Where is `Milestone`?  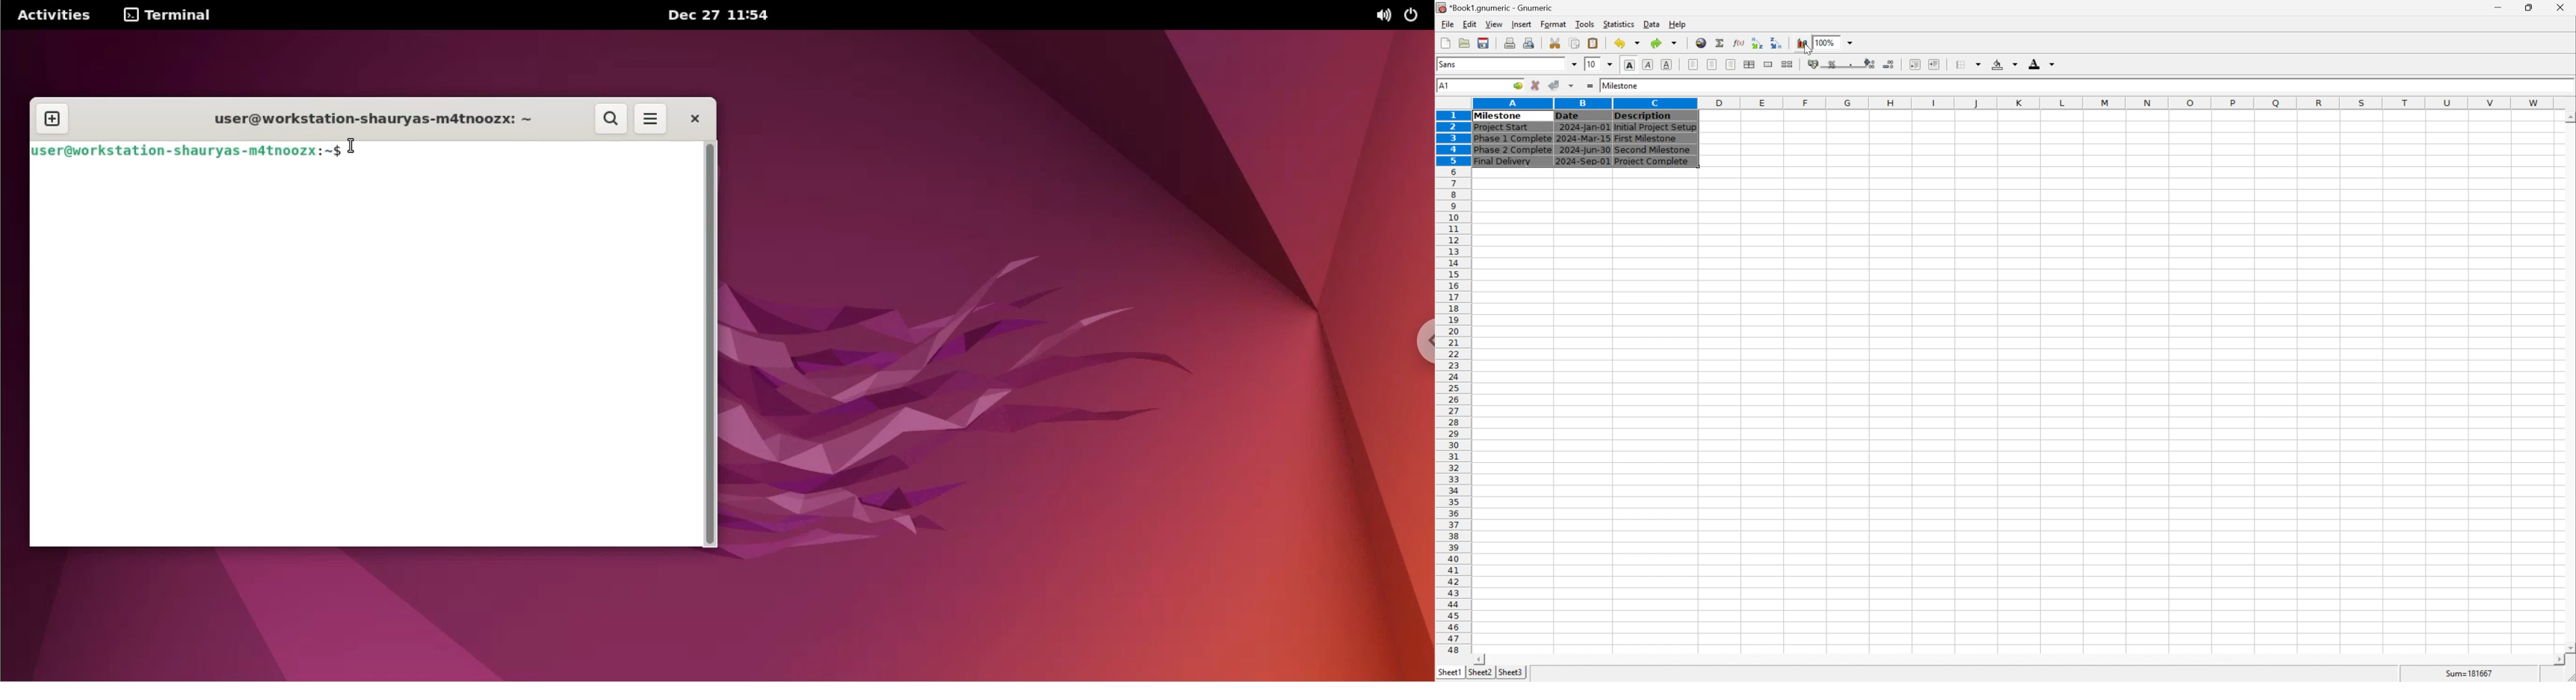 Milestone is located at coordinates (1621, 84).